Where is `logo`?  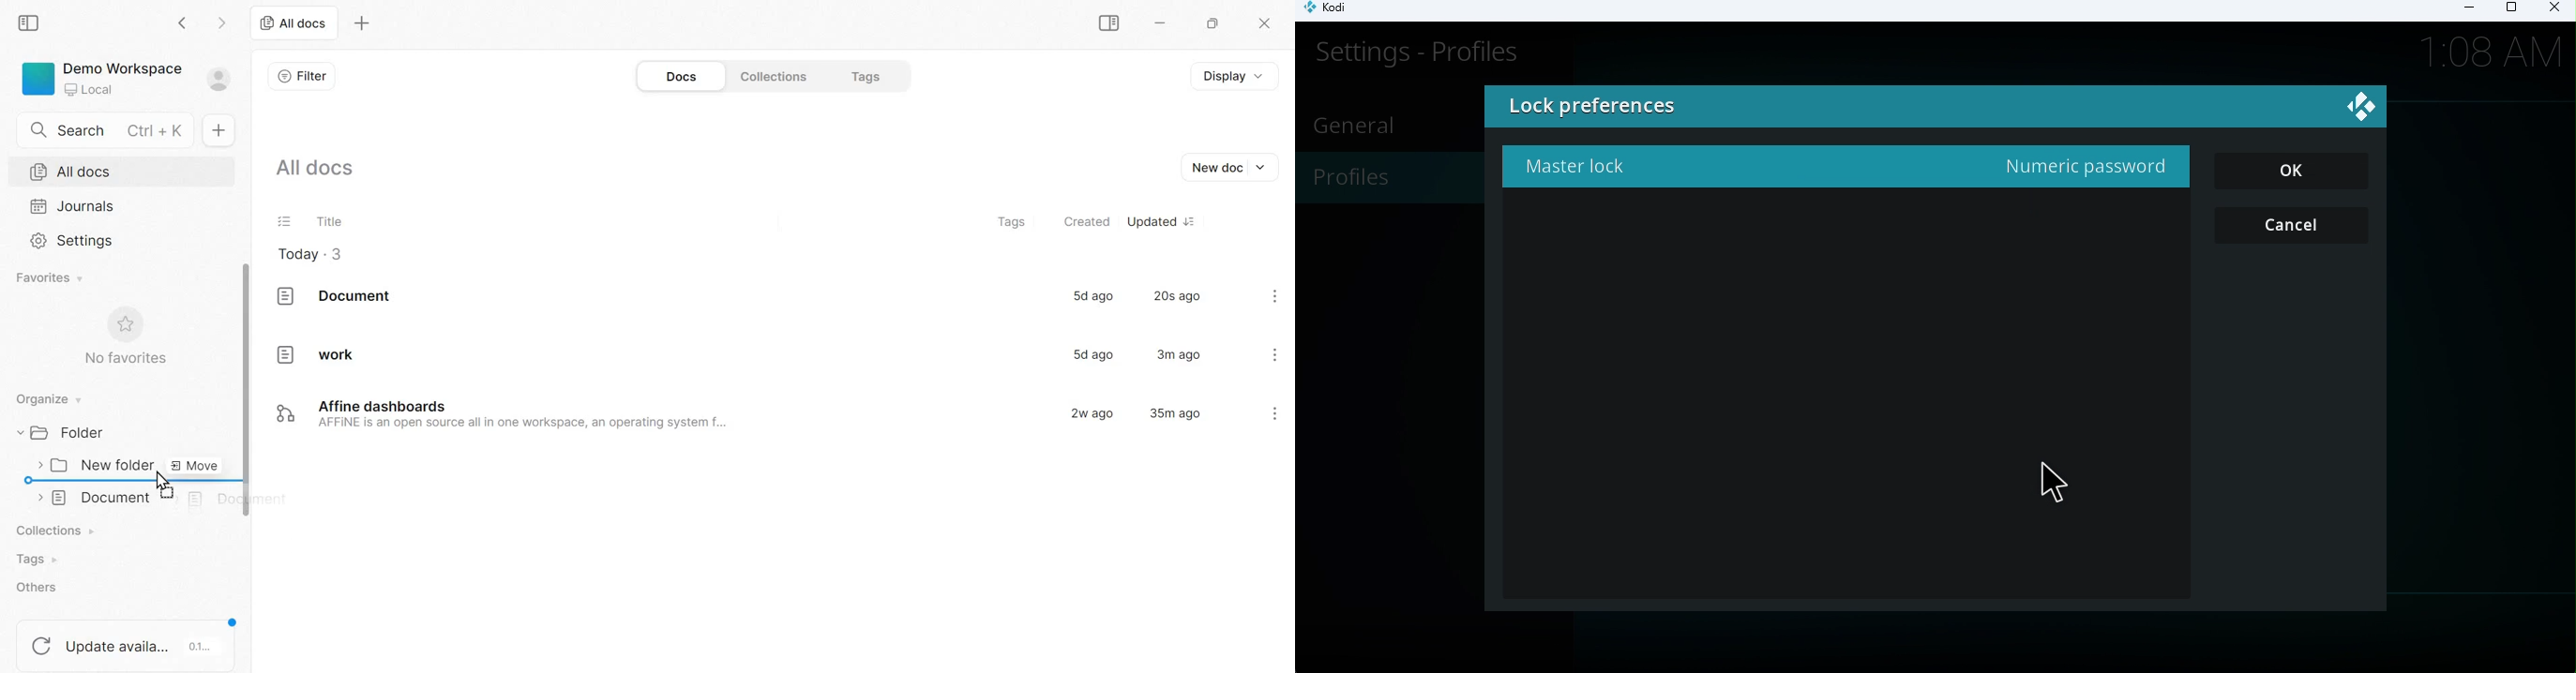 logo is located at coordinates (2364, 110).